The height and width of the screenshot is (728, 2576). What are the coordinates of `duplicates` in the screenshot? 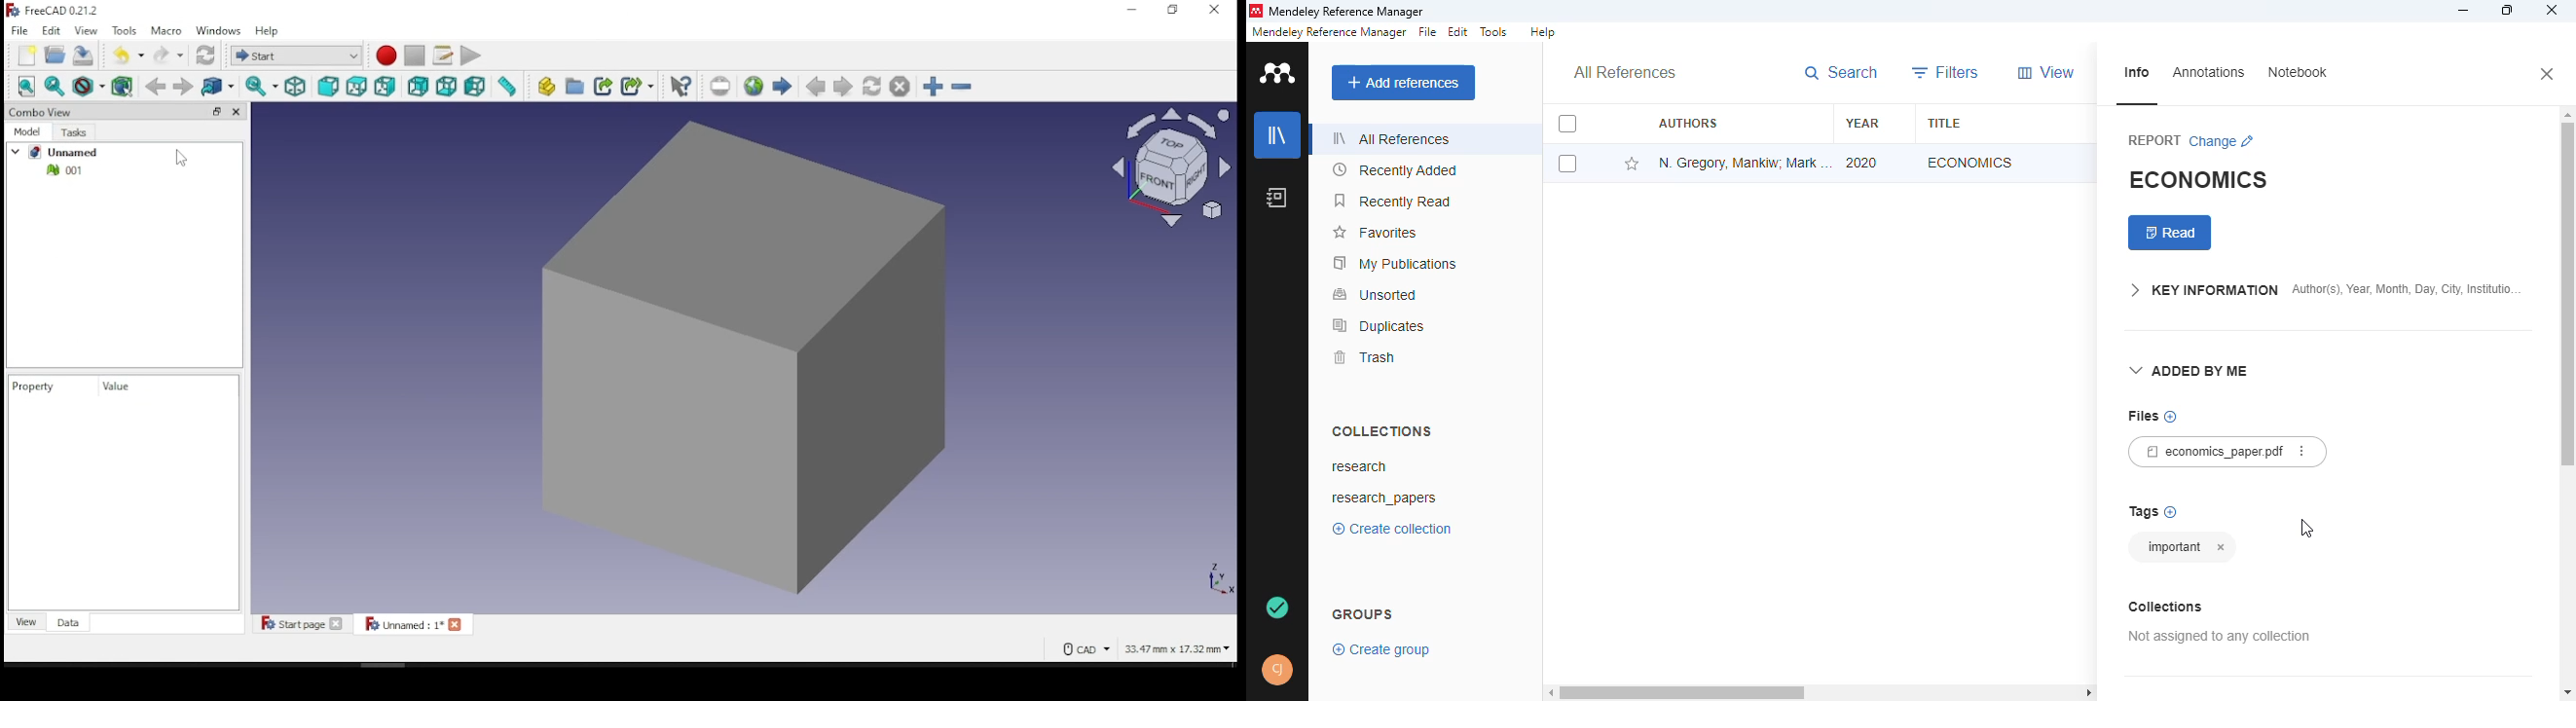 It's located at (1378, 326).